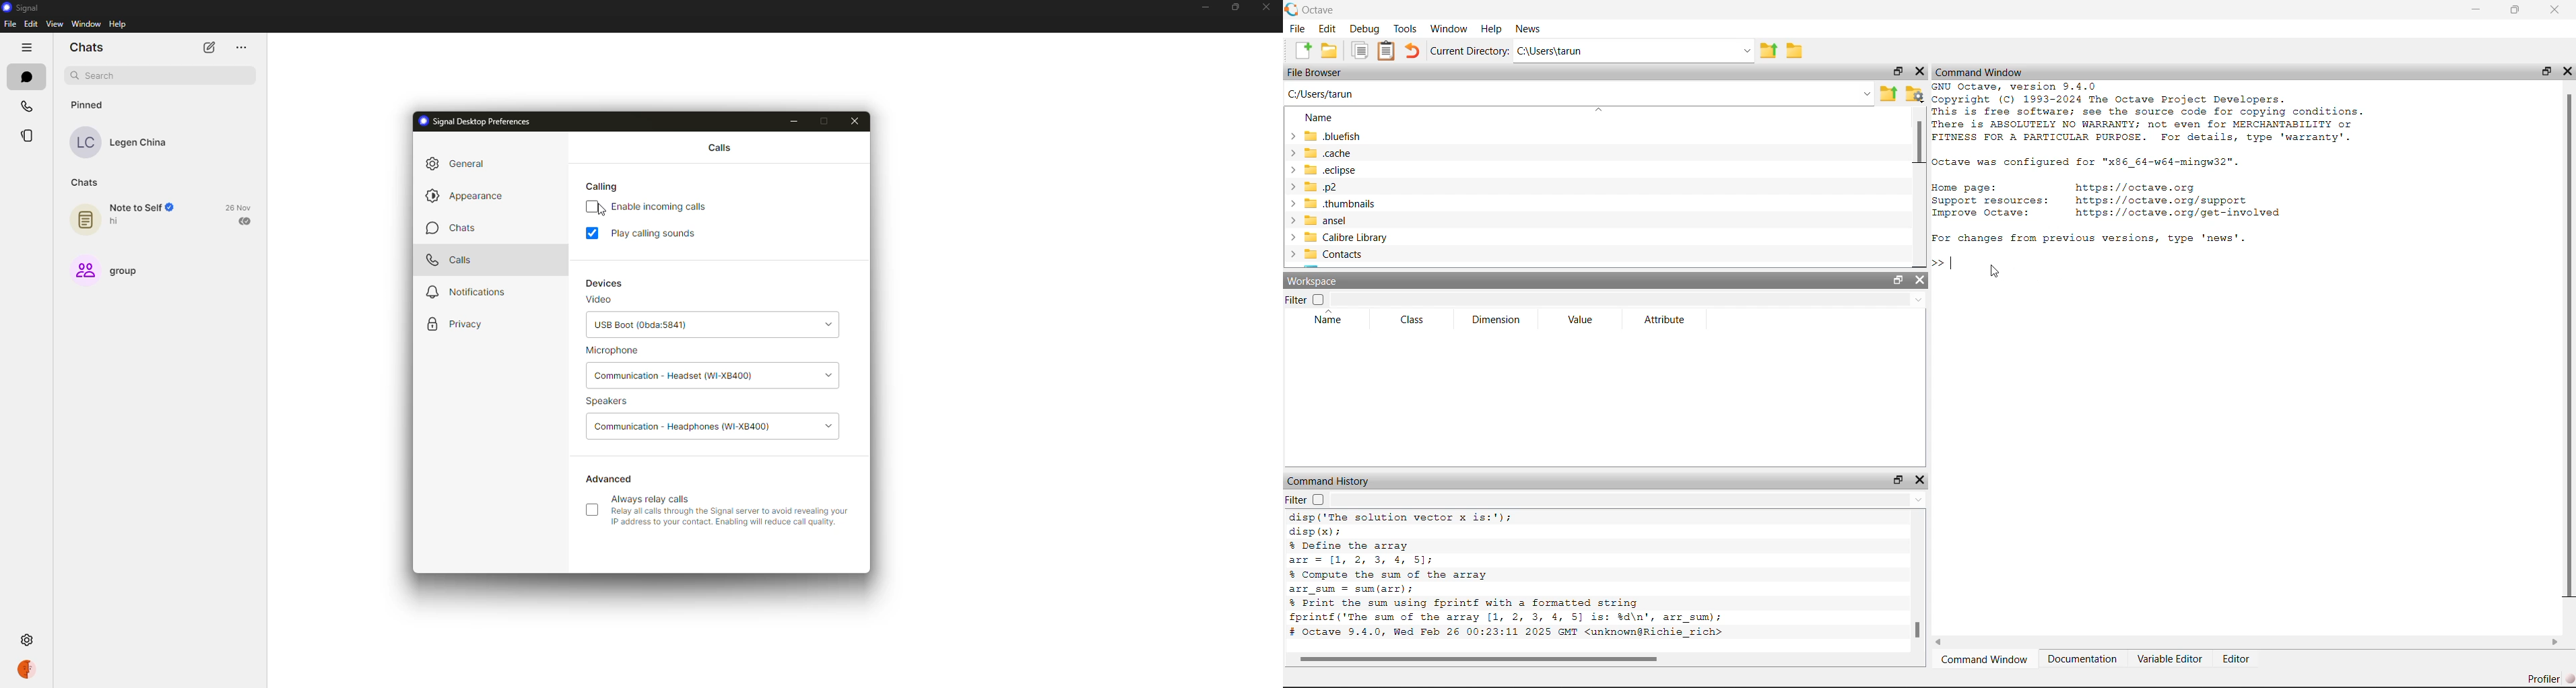 Image resolution: width=2576 pixels, height=700 pixels. I want to click on advanced, so click(609, 478).